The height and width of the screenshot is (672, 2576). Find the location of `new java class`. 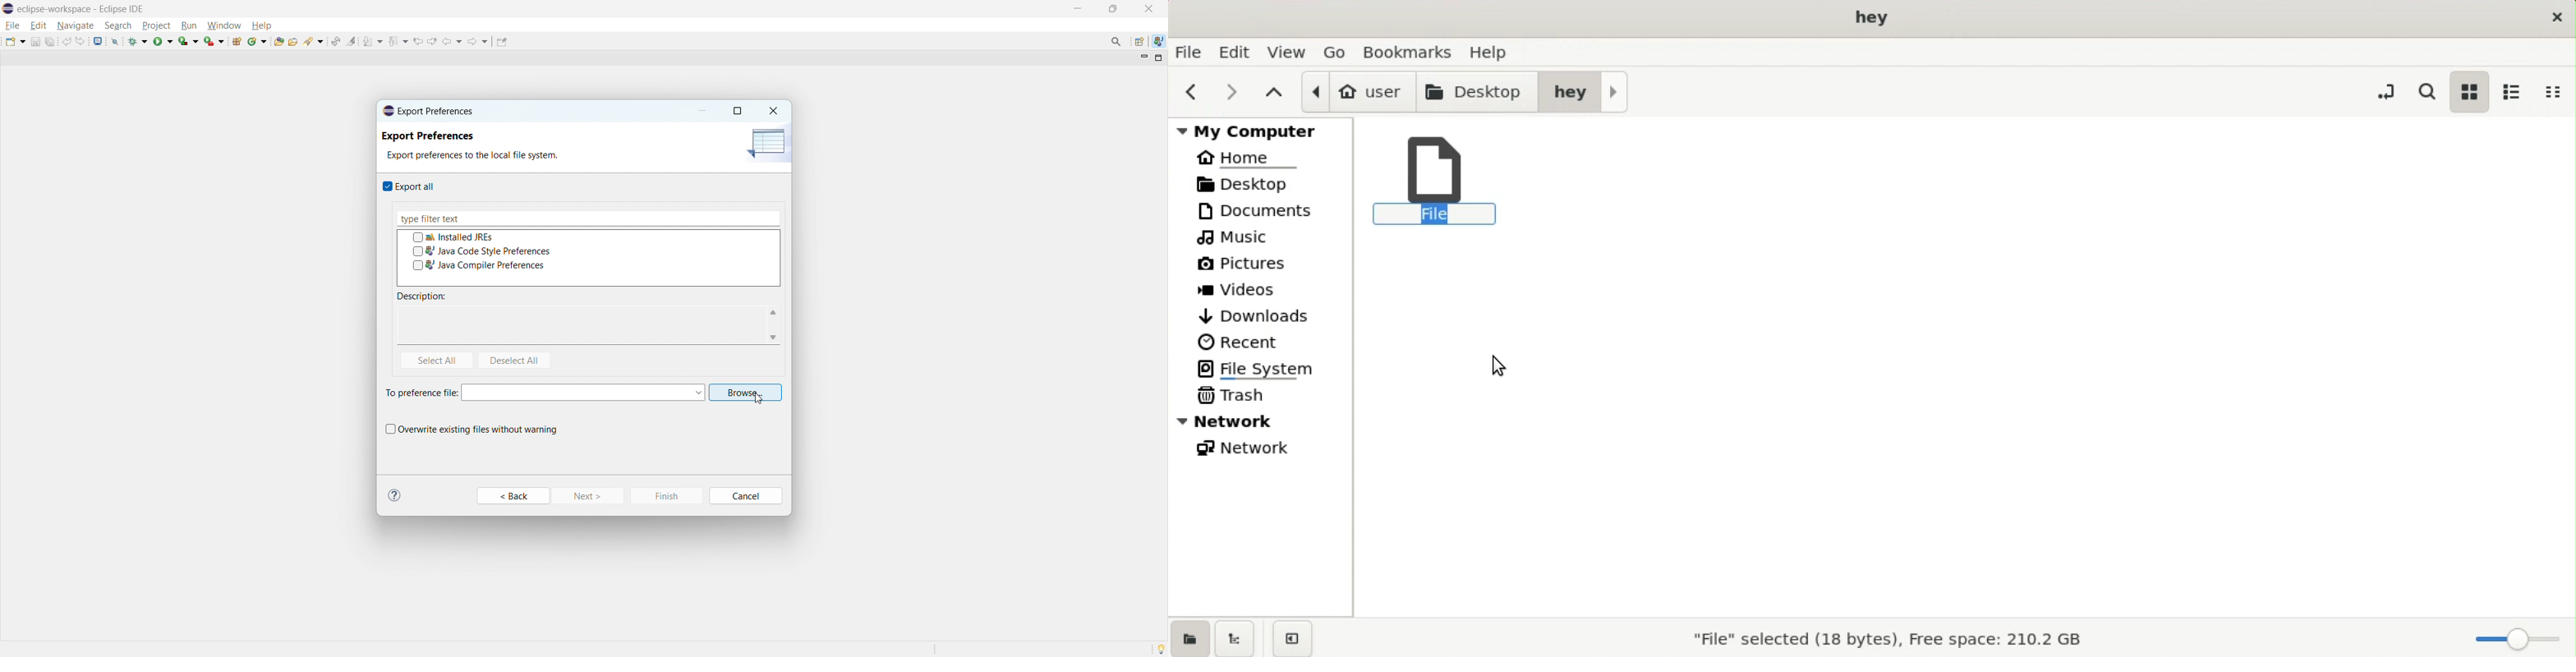

new java class is located at coordinates (257, 41).